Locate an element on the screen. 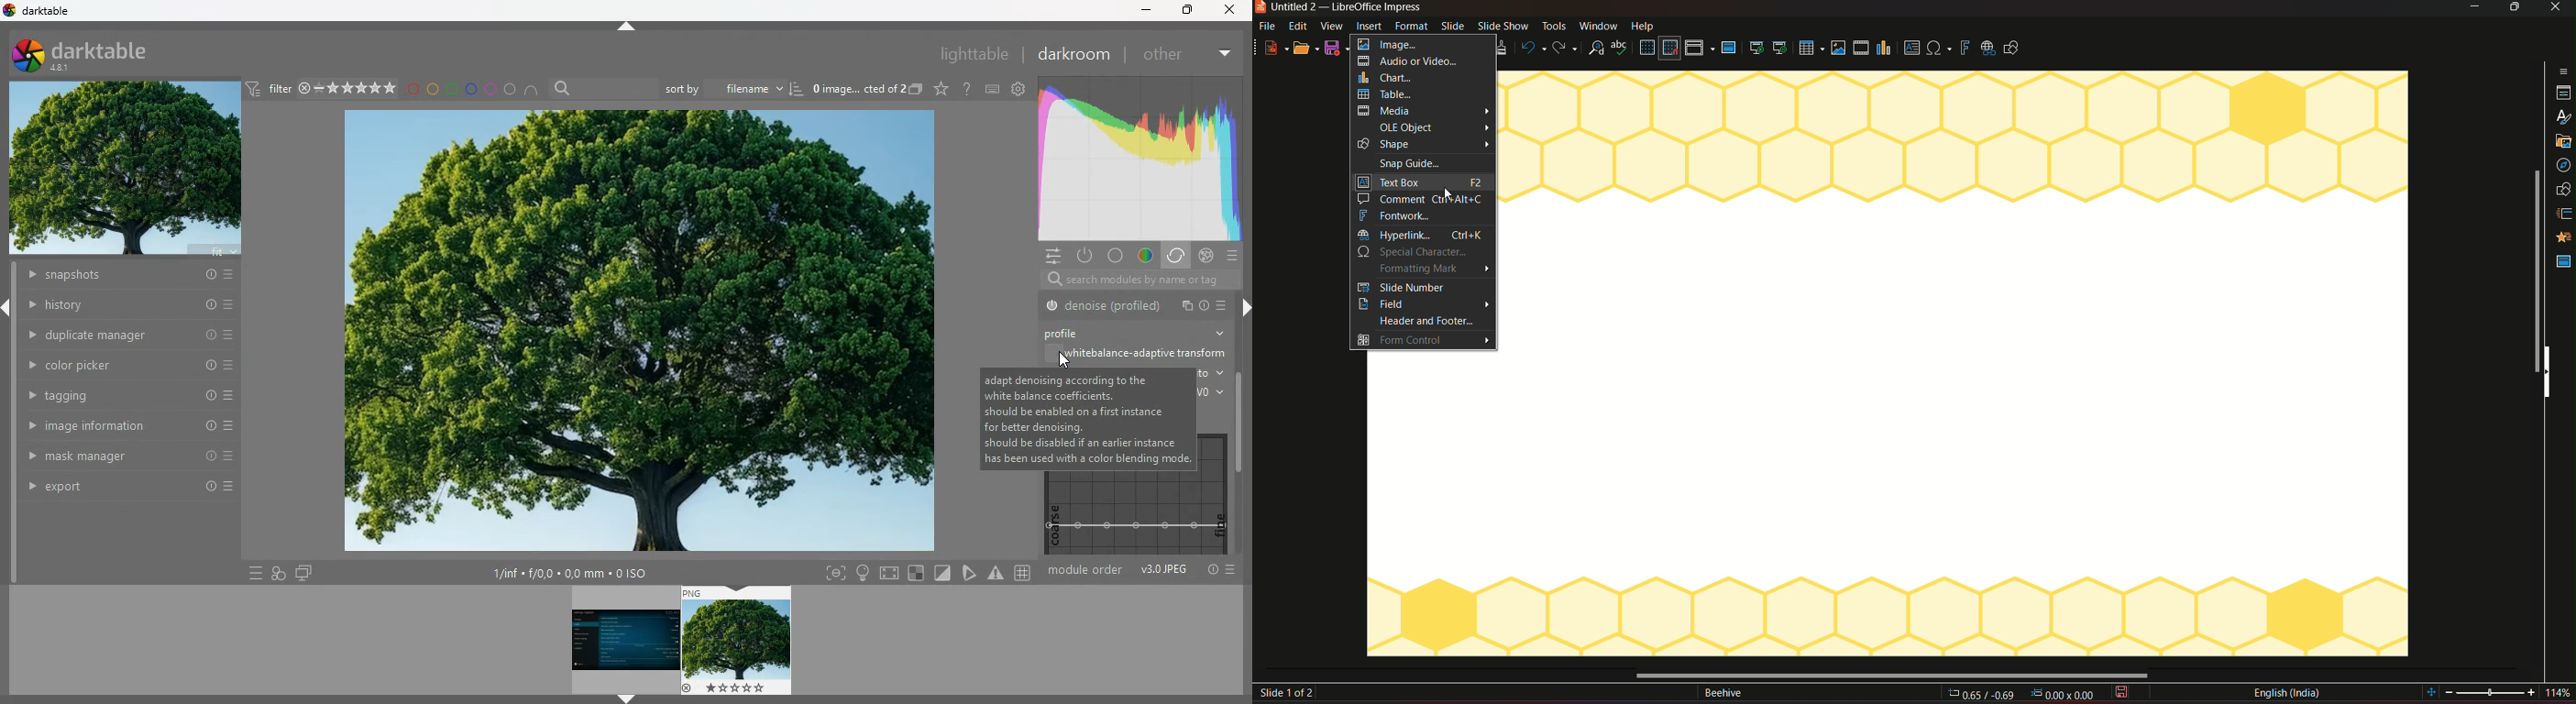 The height and width of the screenshot is (728, 2576). image information is located at coordinates (120, 425).